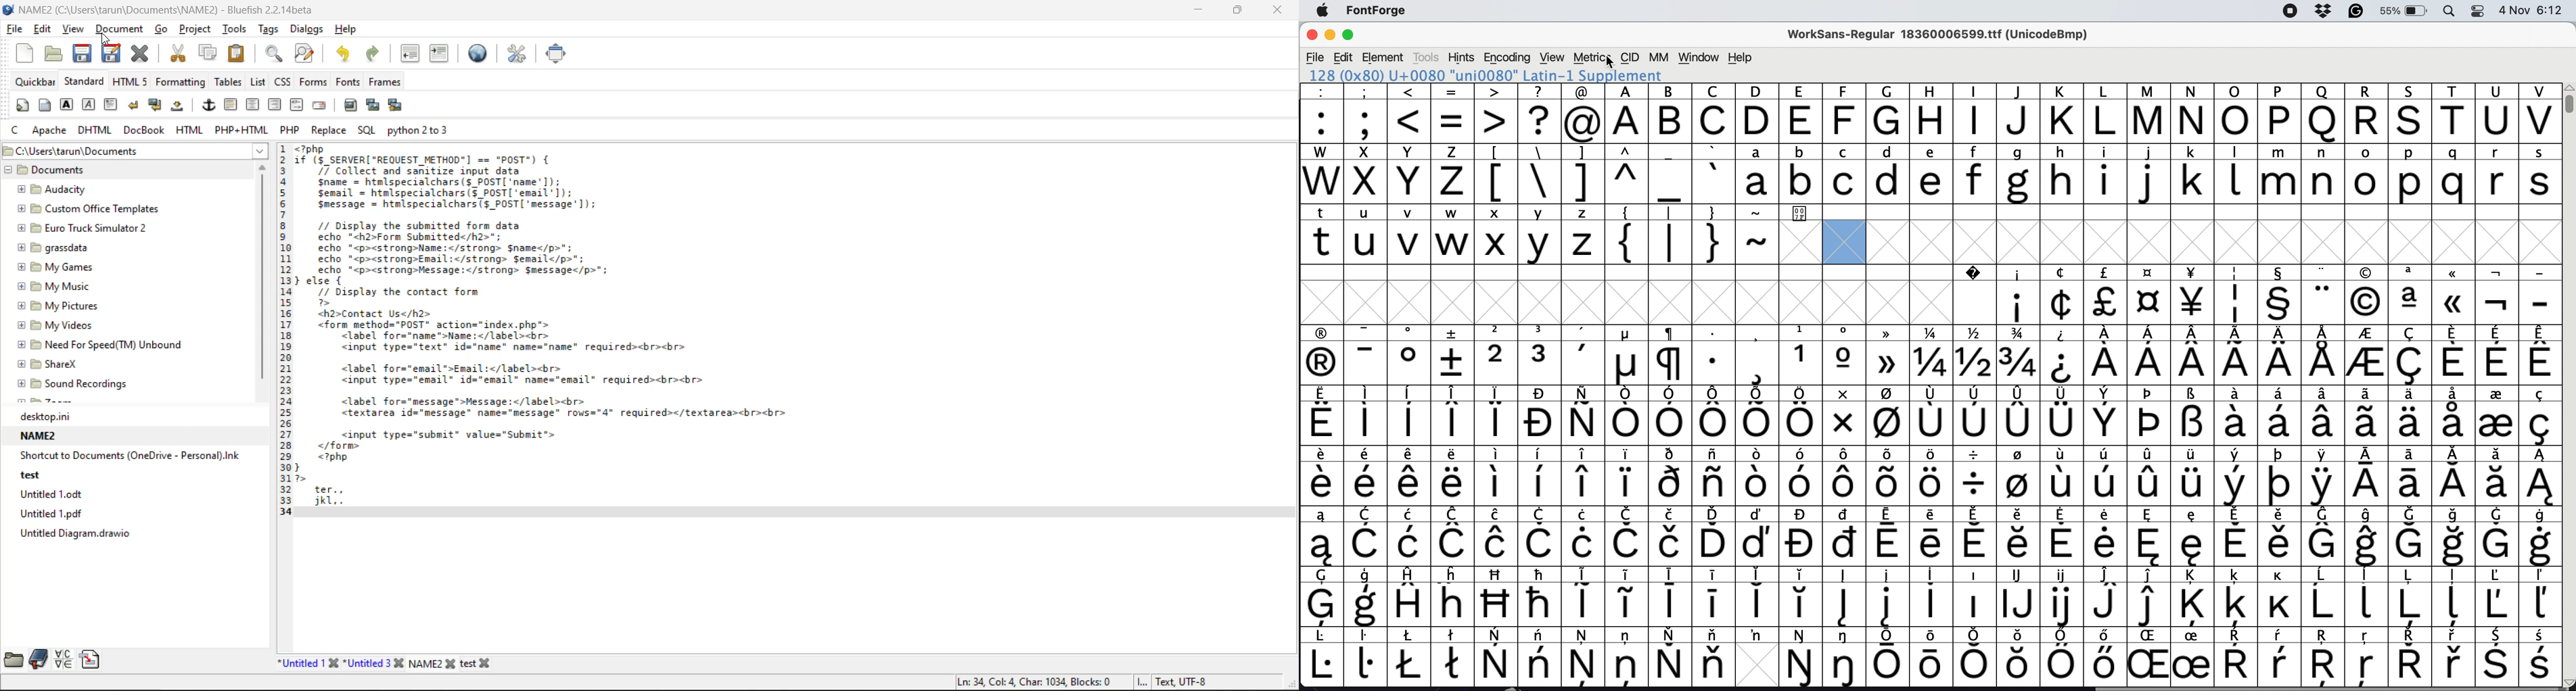 The width and height of the screenshot is (2576, 700). Describe the element at coordinates (389, 663) in the screenshot. I see `file names` at that location.